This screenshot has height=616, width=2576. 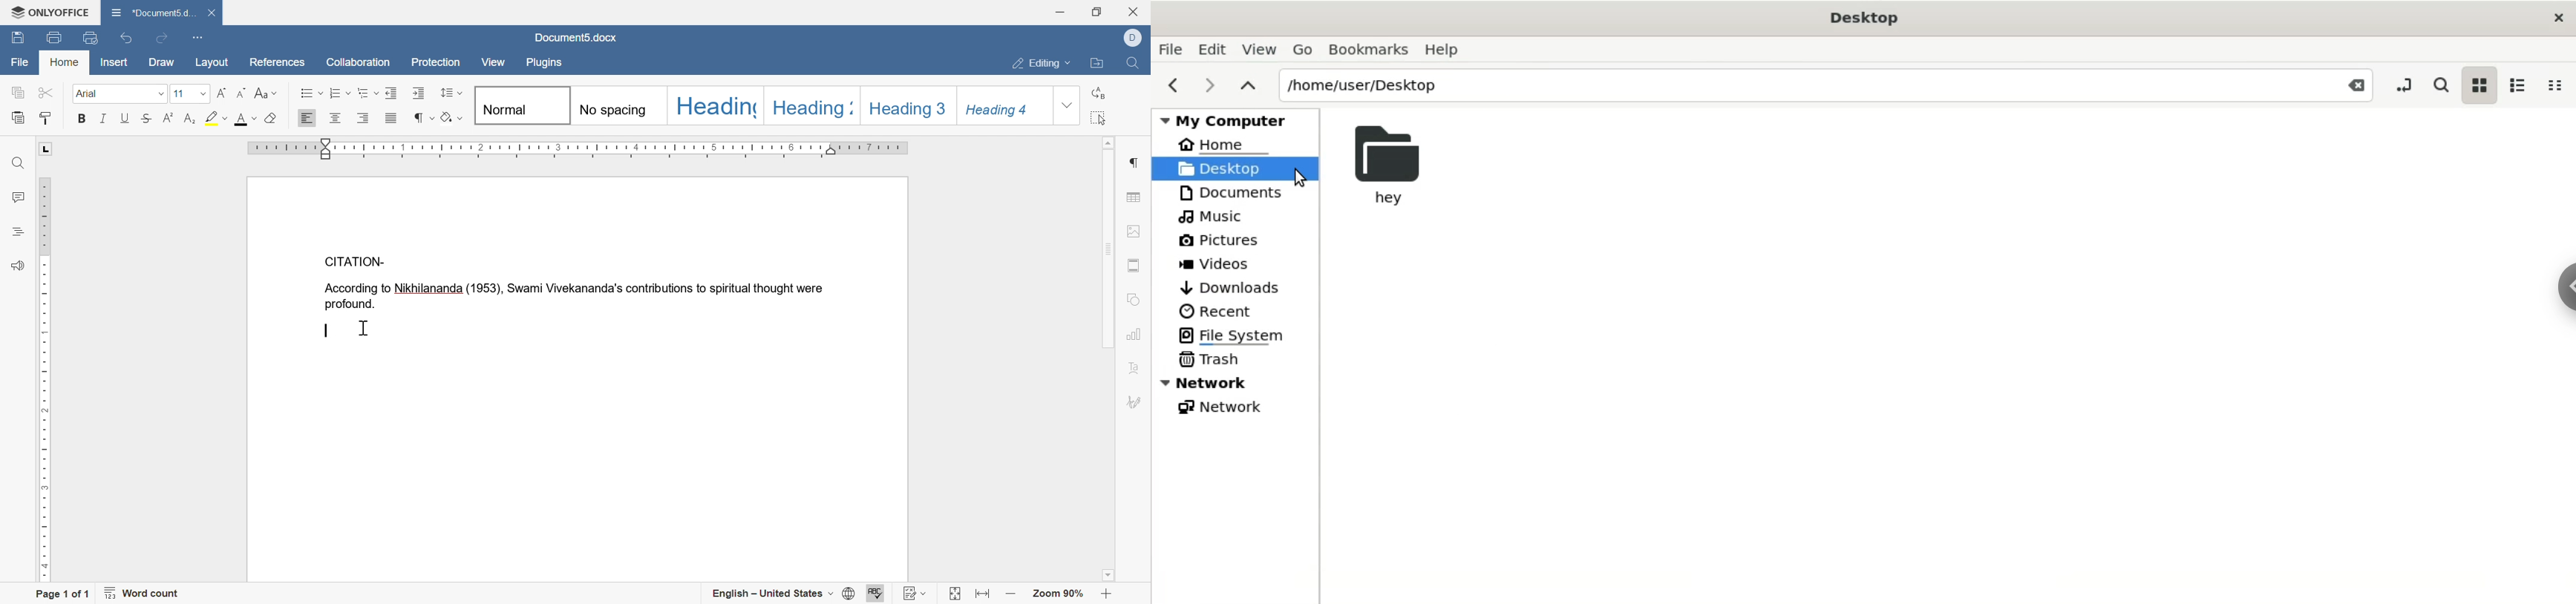 What do you see at coordinates (364, 118) in the screenshot?
I see `align right` at bounding box center [364, 118].